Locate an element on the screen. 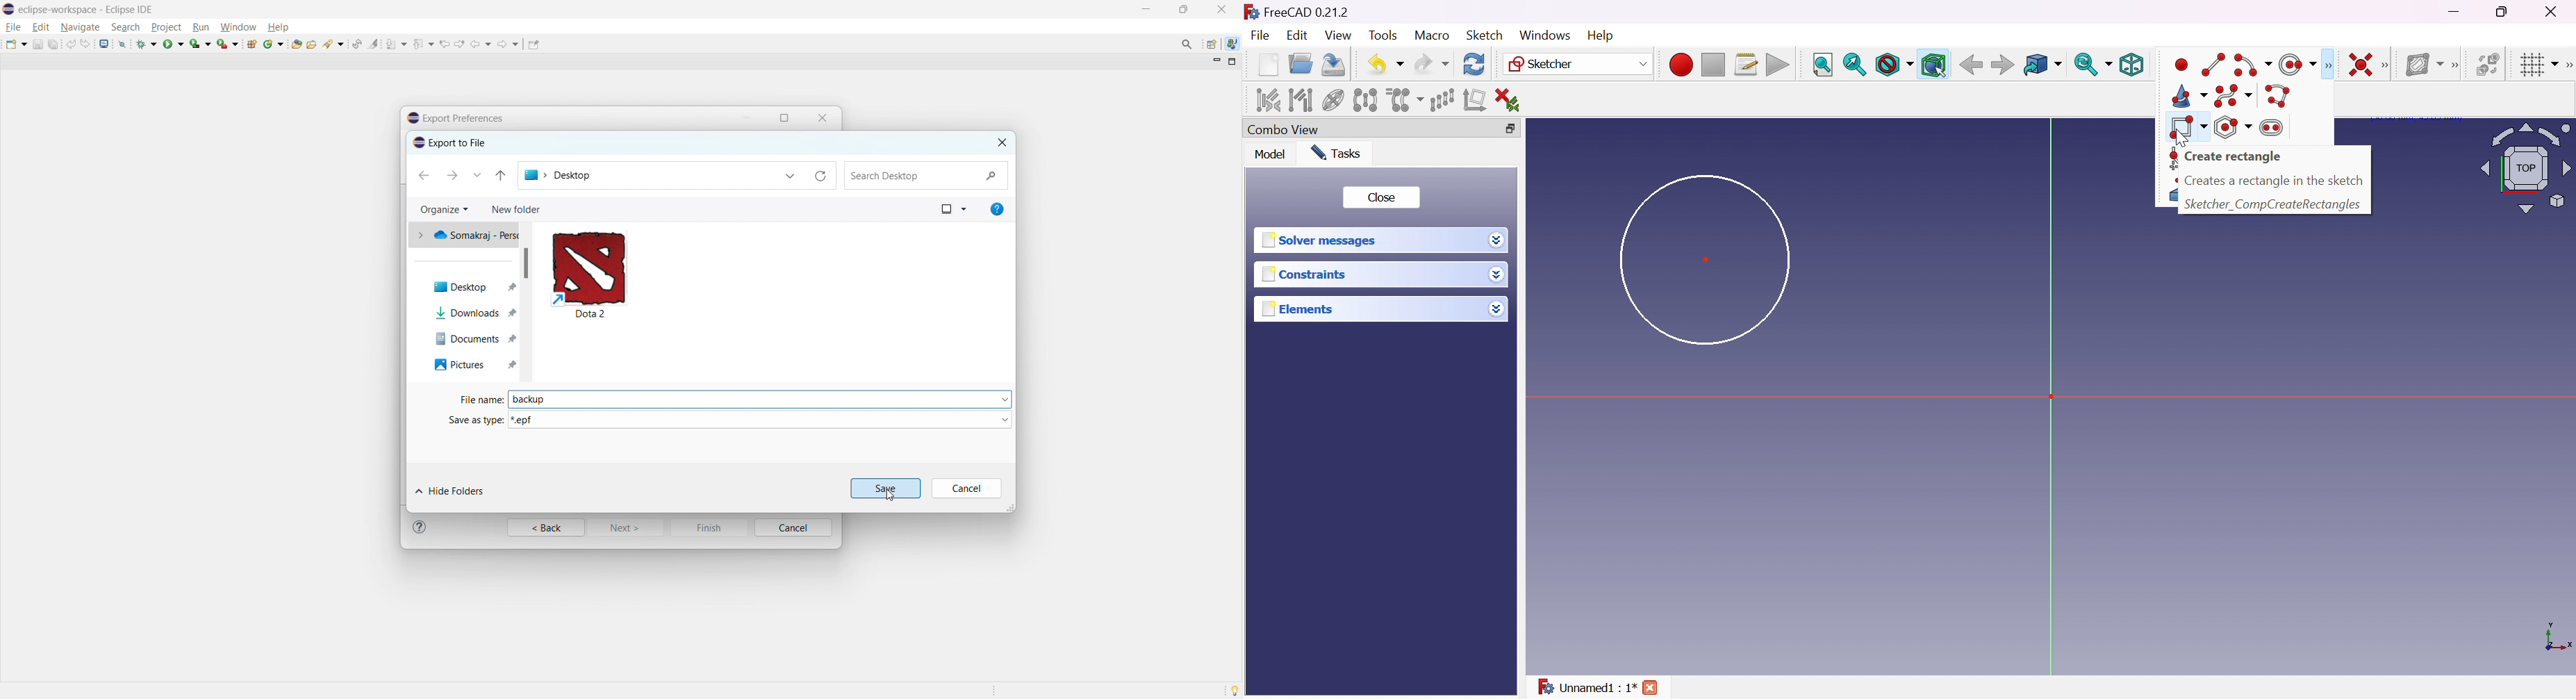 Image resolution: width=2576 pixels, height=700 pixels. Redo is located at coordinates (1432, 64).